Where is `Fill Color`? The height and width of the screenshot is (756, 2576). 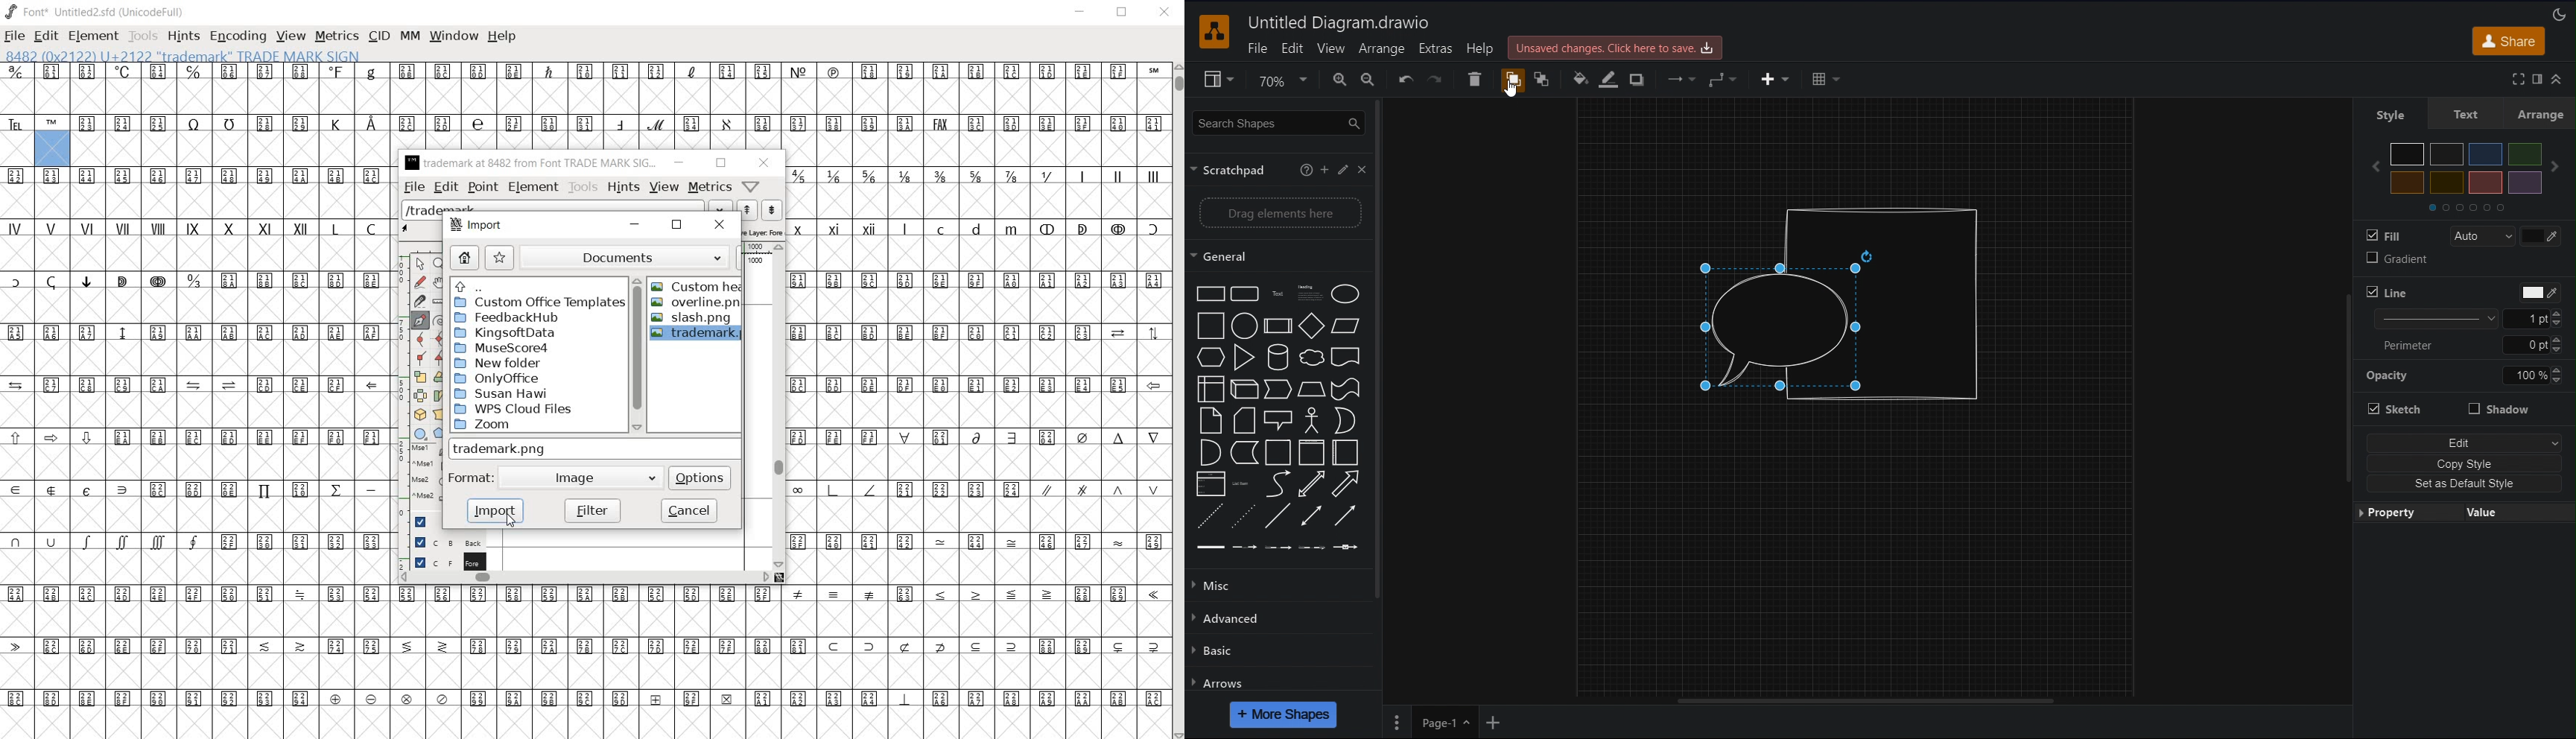 Fill Color is located at coordinates (1579, 79).